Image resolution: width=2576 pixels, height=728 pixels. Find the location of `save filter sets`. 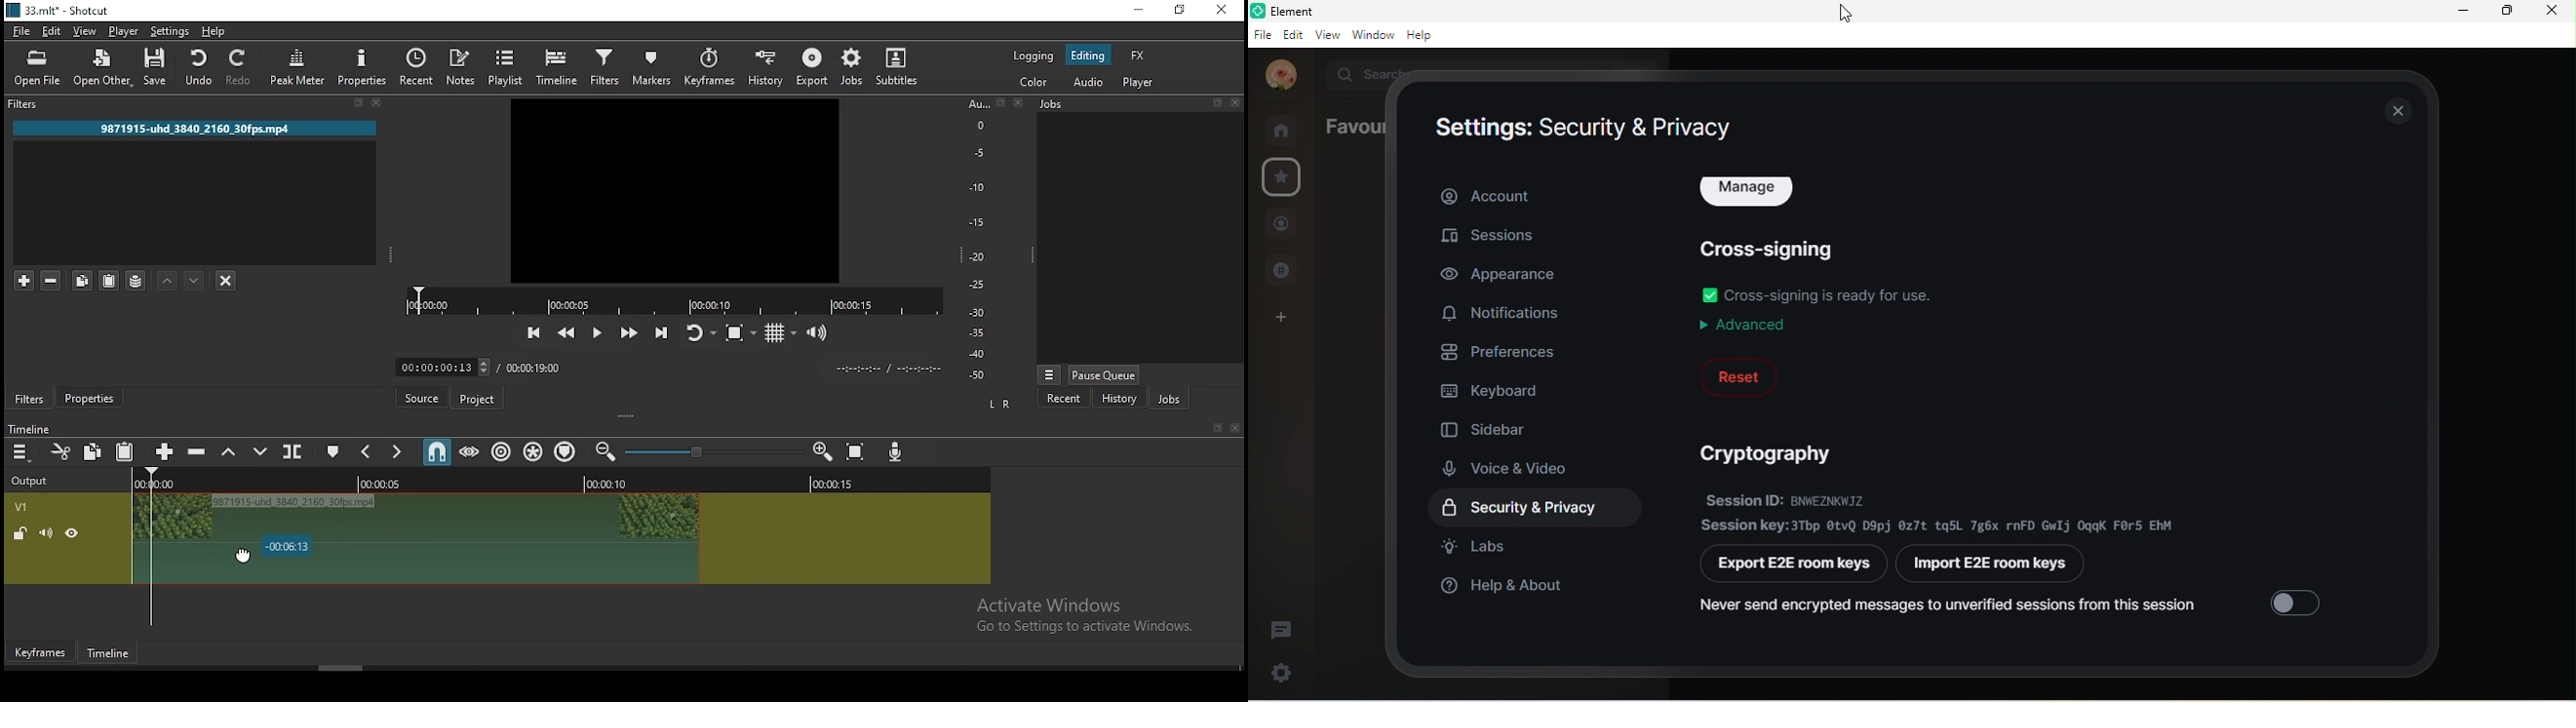

save filter sets is located at coordinates (137, 279).